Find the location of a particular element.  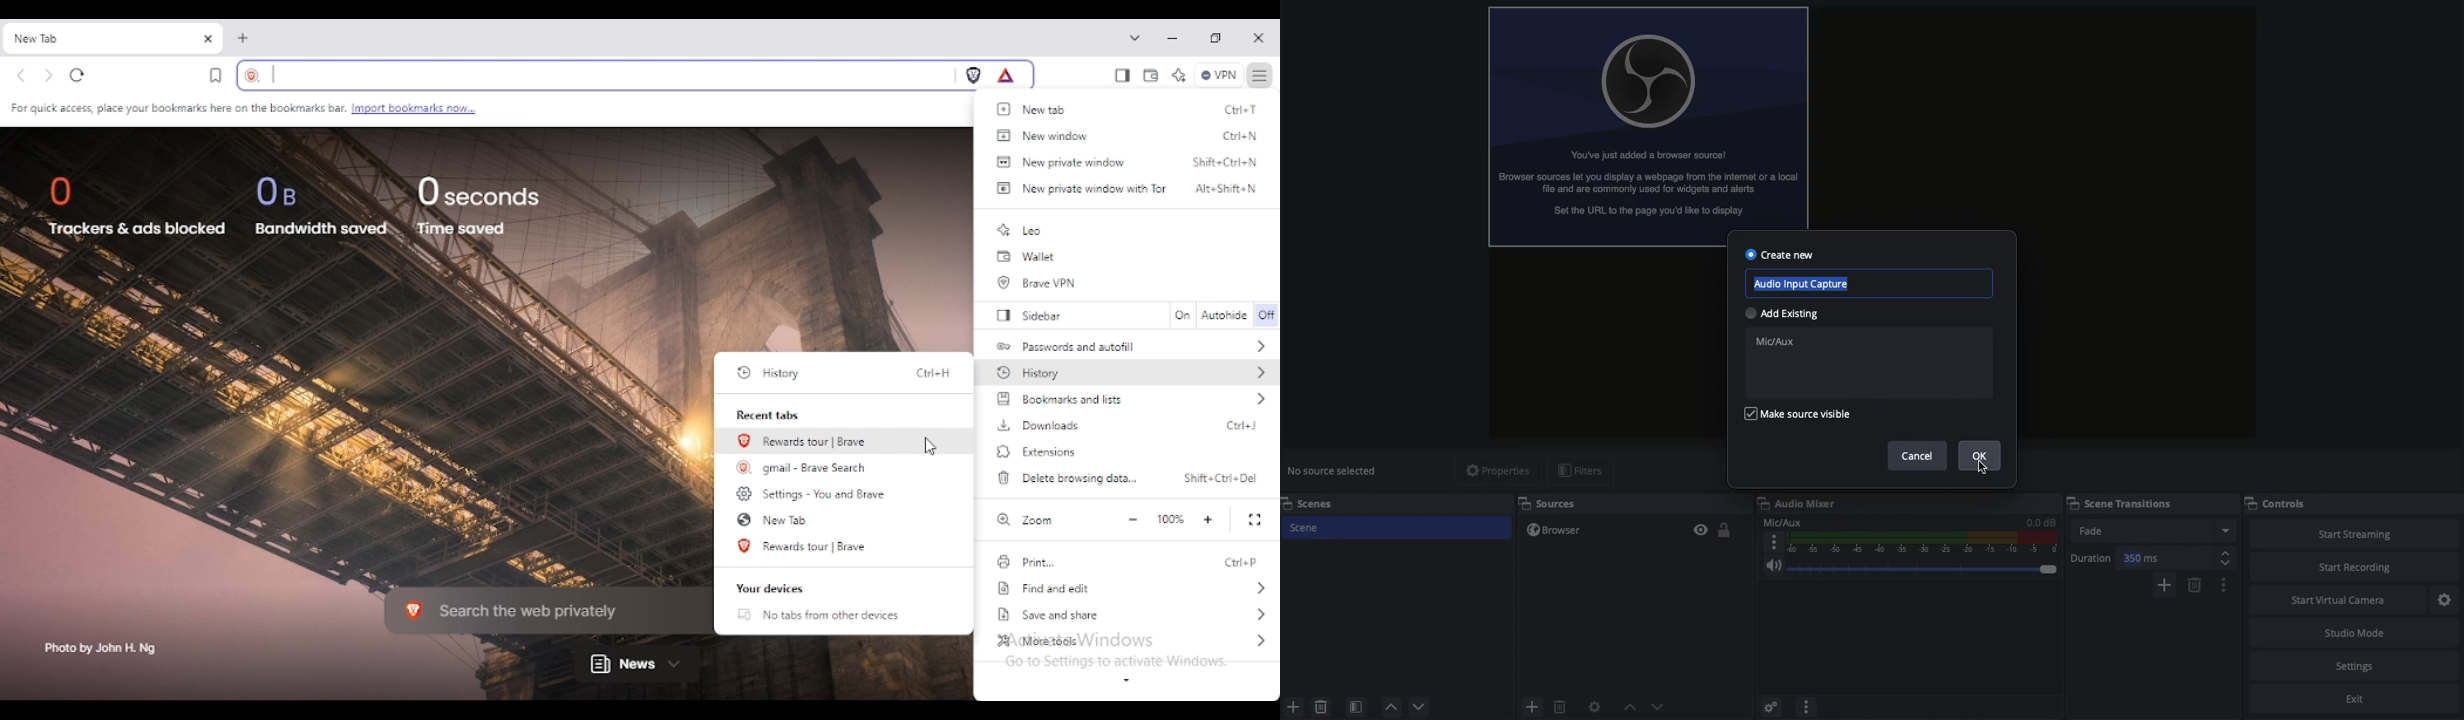

new tab is located at coordinates (1035, 109).